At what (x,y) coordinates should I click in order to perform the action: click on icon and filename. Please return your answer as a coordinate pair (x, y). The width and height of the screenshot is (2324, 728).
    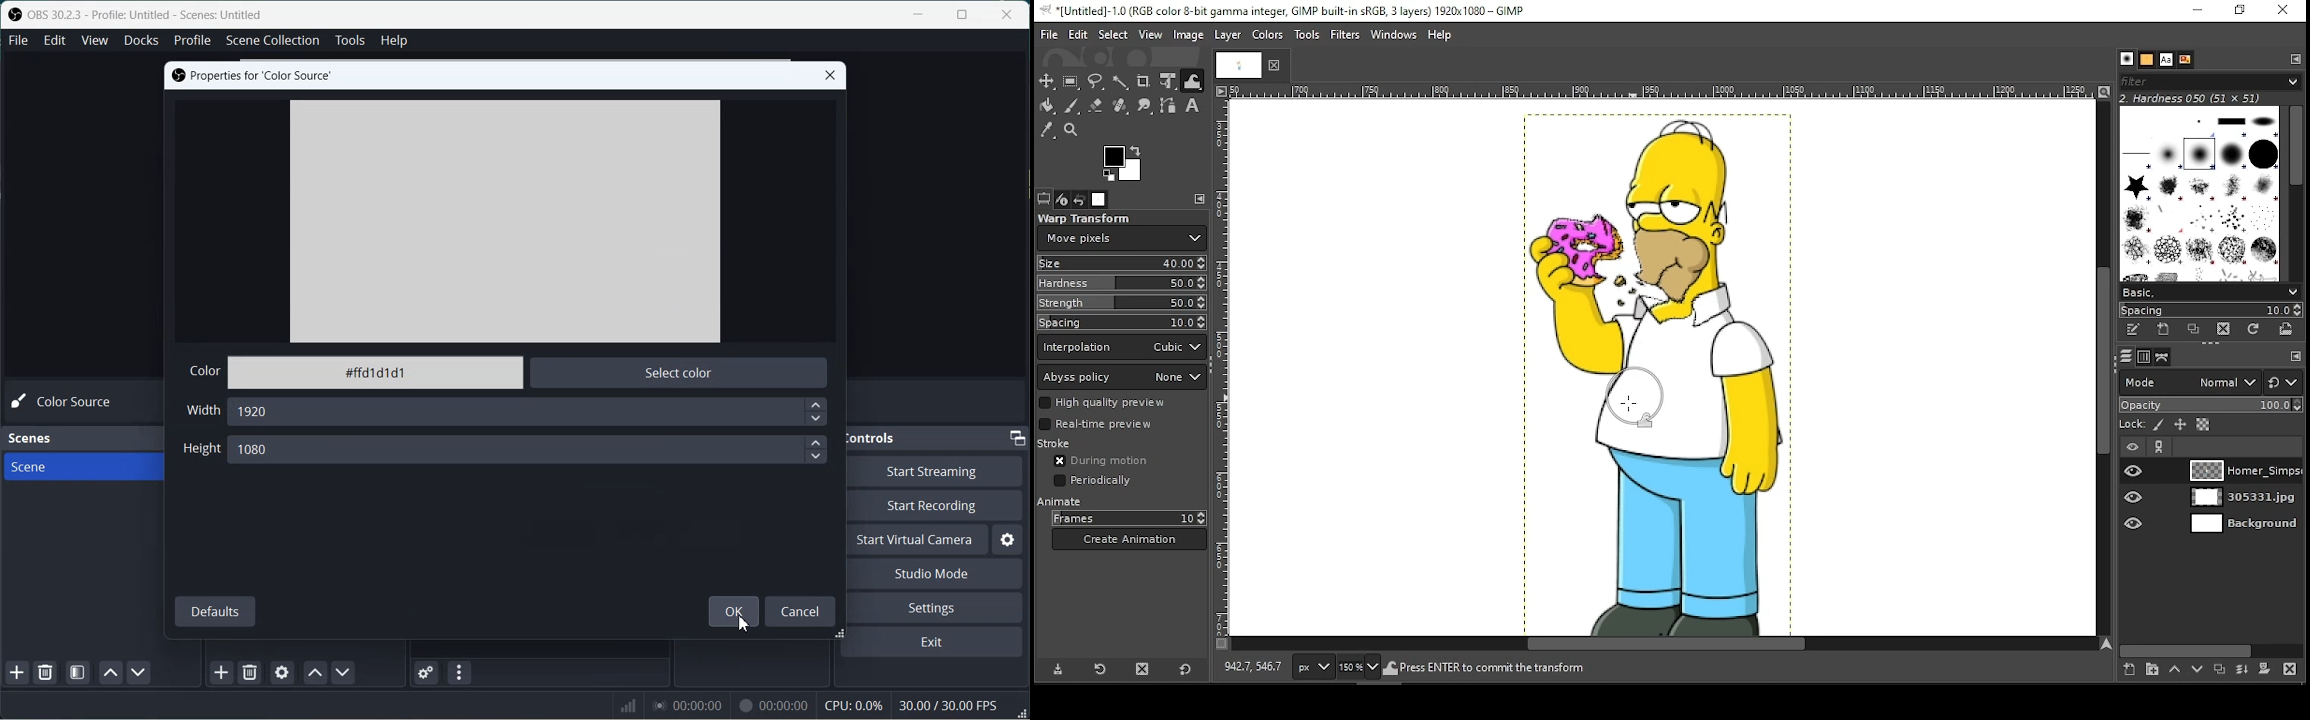
    Looking at the image, I should click on (1287, 10).